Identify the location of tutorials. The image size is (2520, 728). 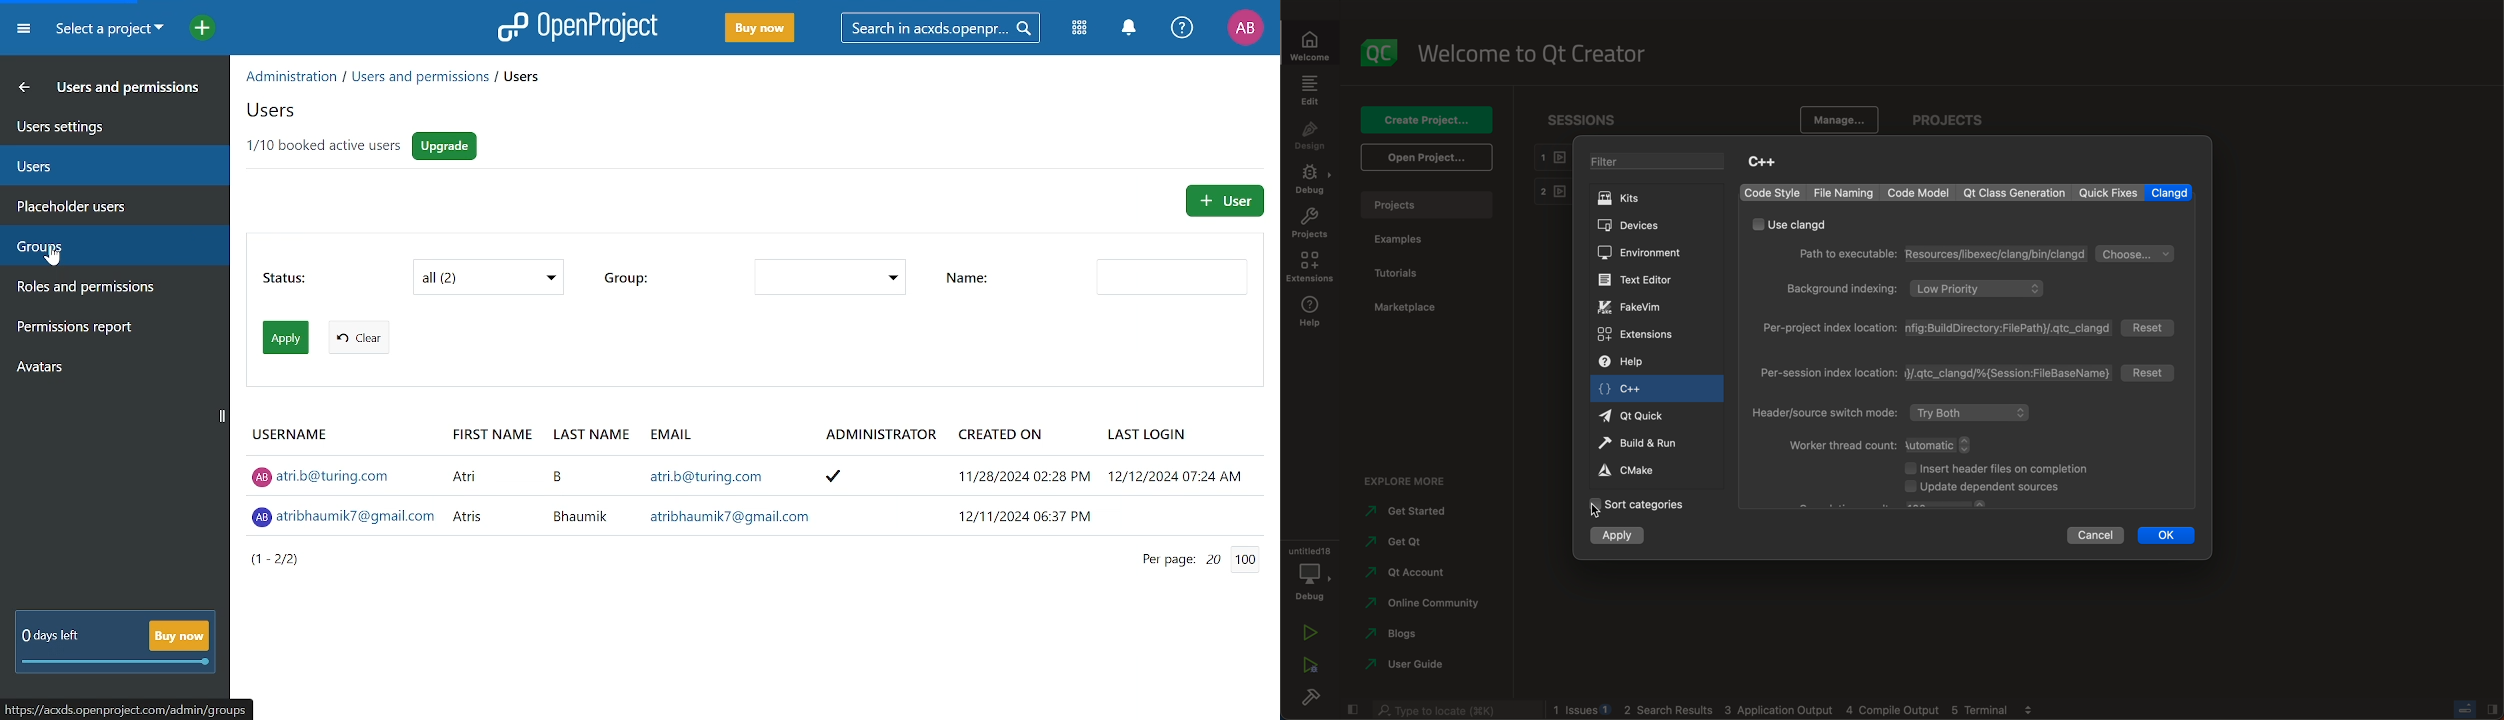
(1413, 272).